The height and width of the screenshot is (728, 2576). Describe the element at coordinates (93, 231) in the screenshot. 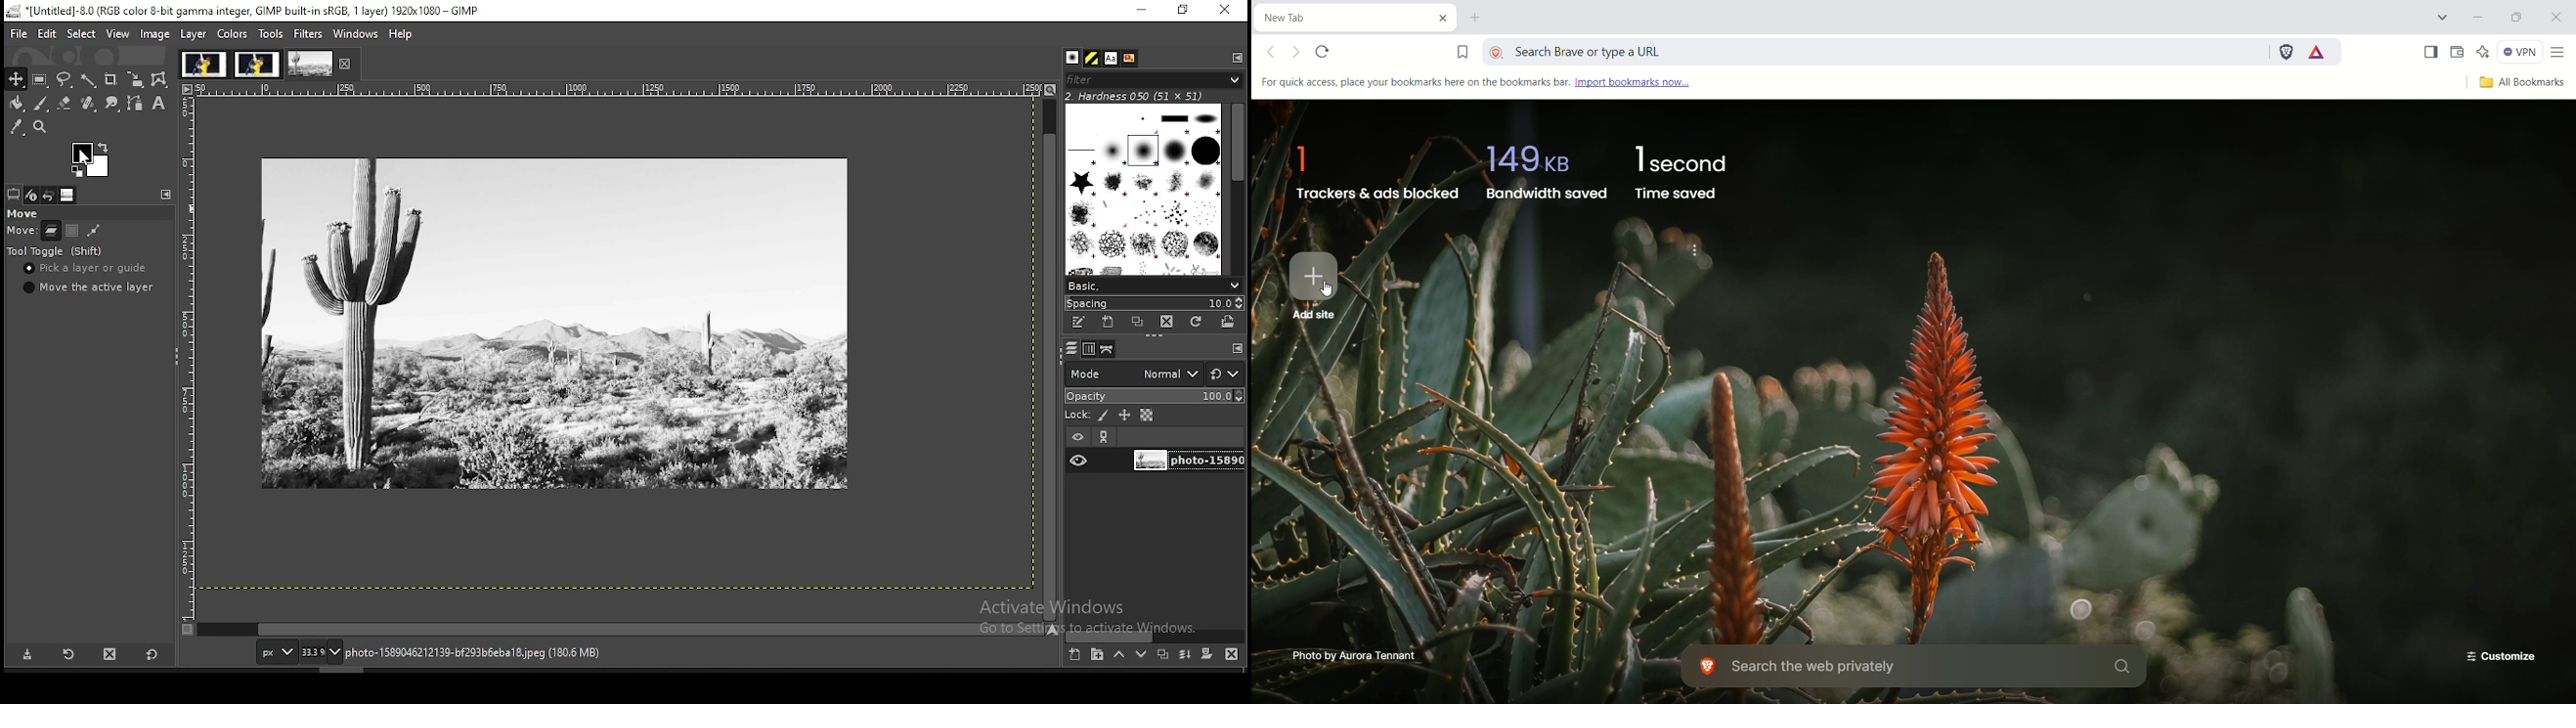

I see `move paths` at that location.